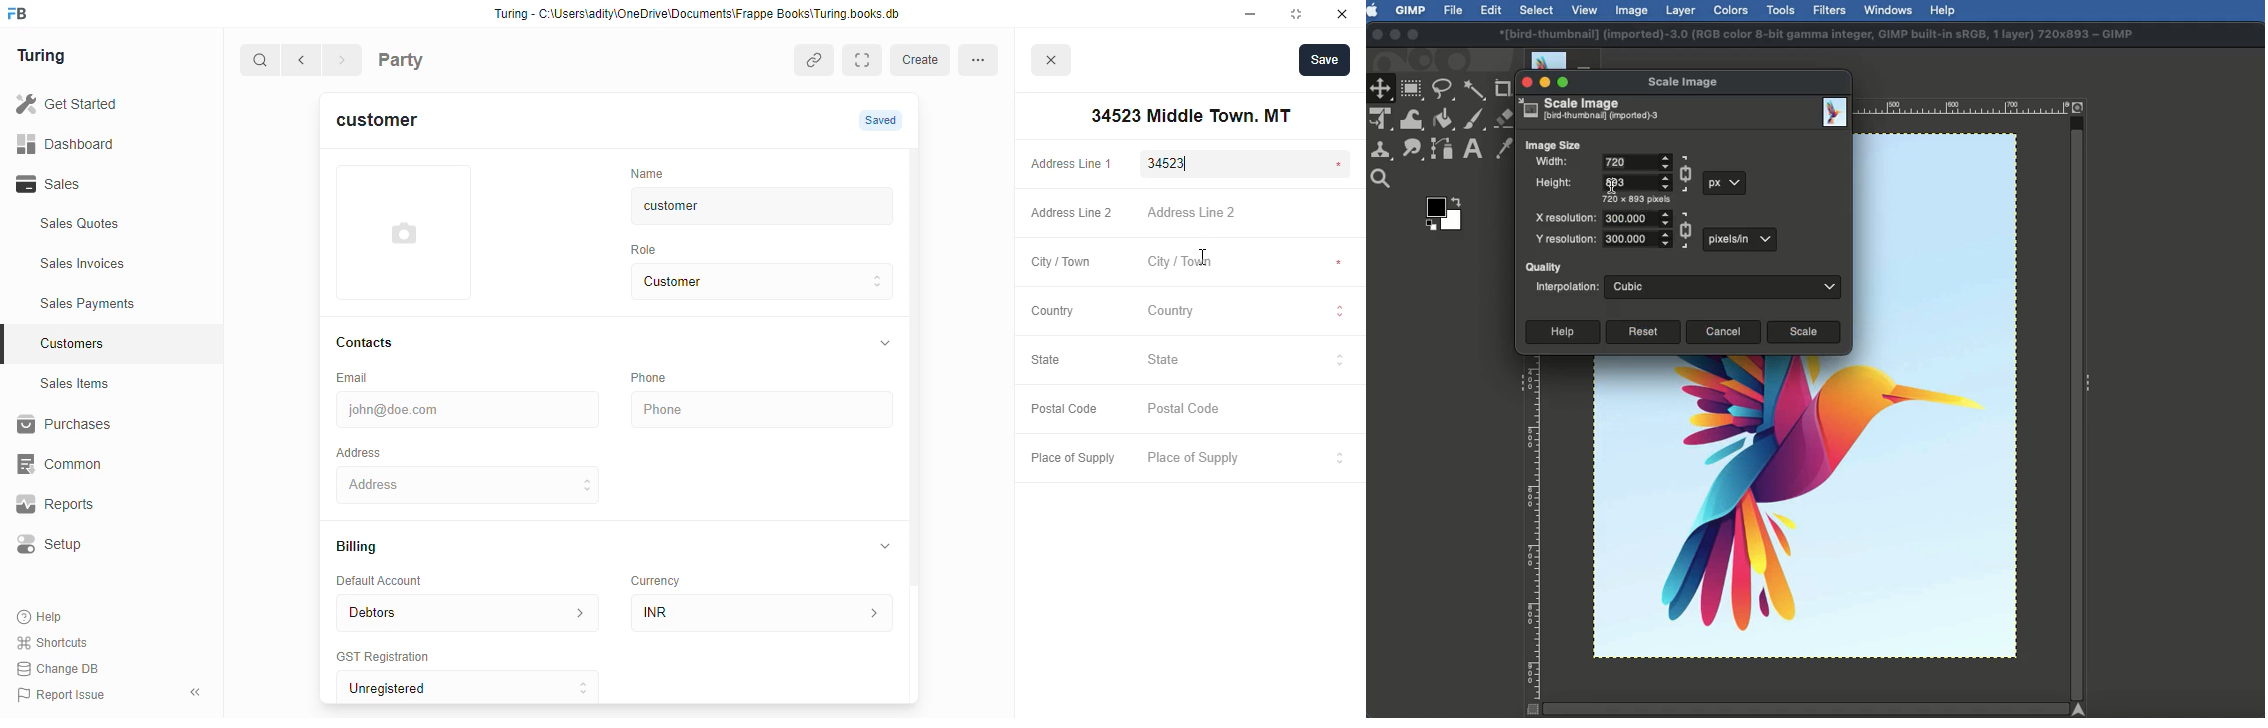  I want to click on Get Started, so click(93, 105).